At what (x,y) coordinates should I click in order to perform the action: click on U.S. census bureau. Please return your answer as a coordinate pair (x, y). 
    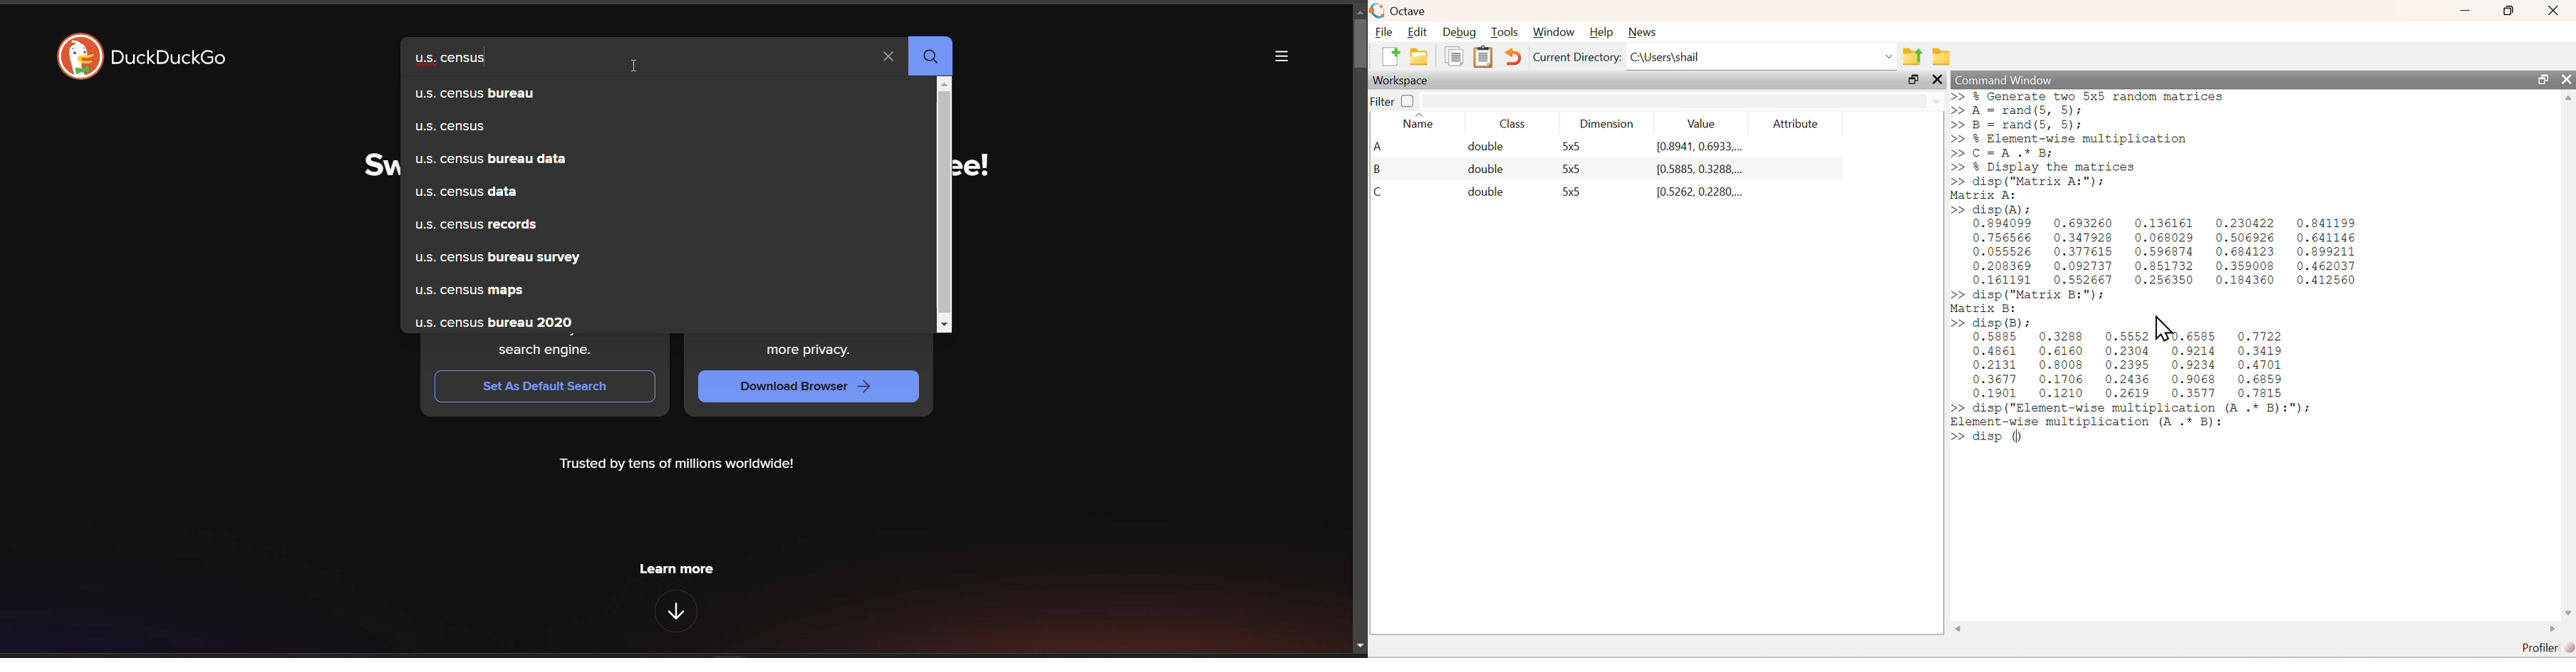
    Looking at the image, I should click on (665, 95).